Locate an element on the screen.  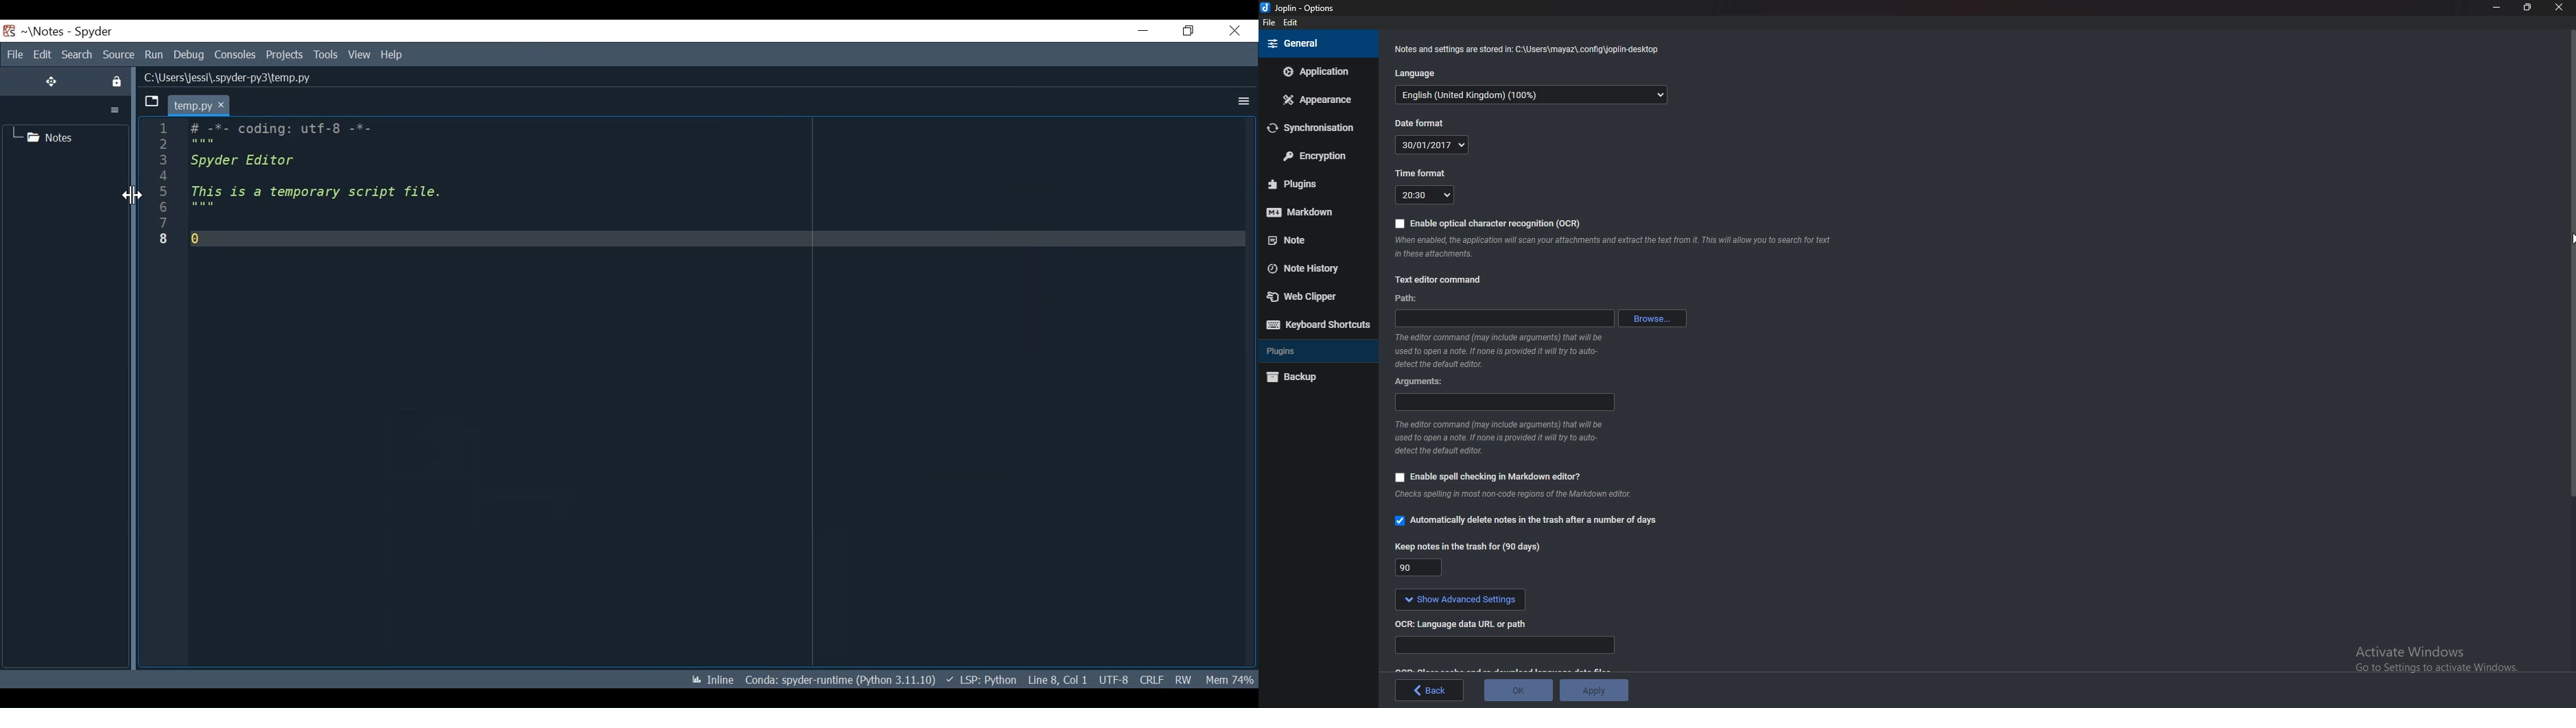
Info is located at coordinates (1499, 350).